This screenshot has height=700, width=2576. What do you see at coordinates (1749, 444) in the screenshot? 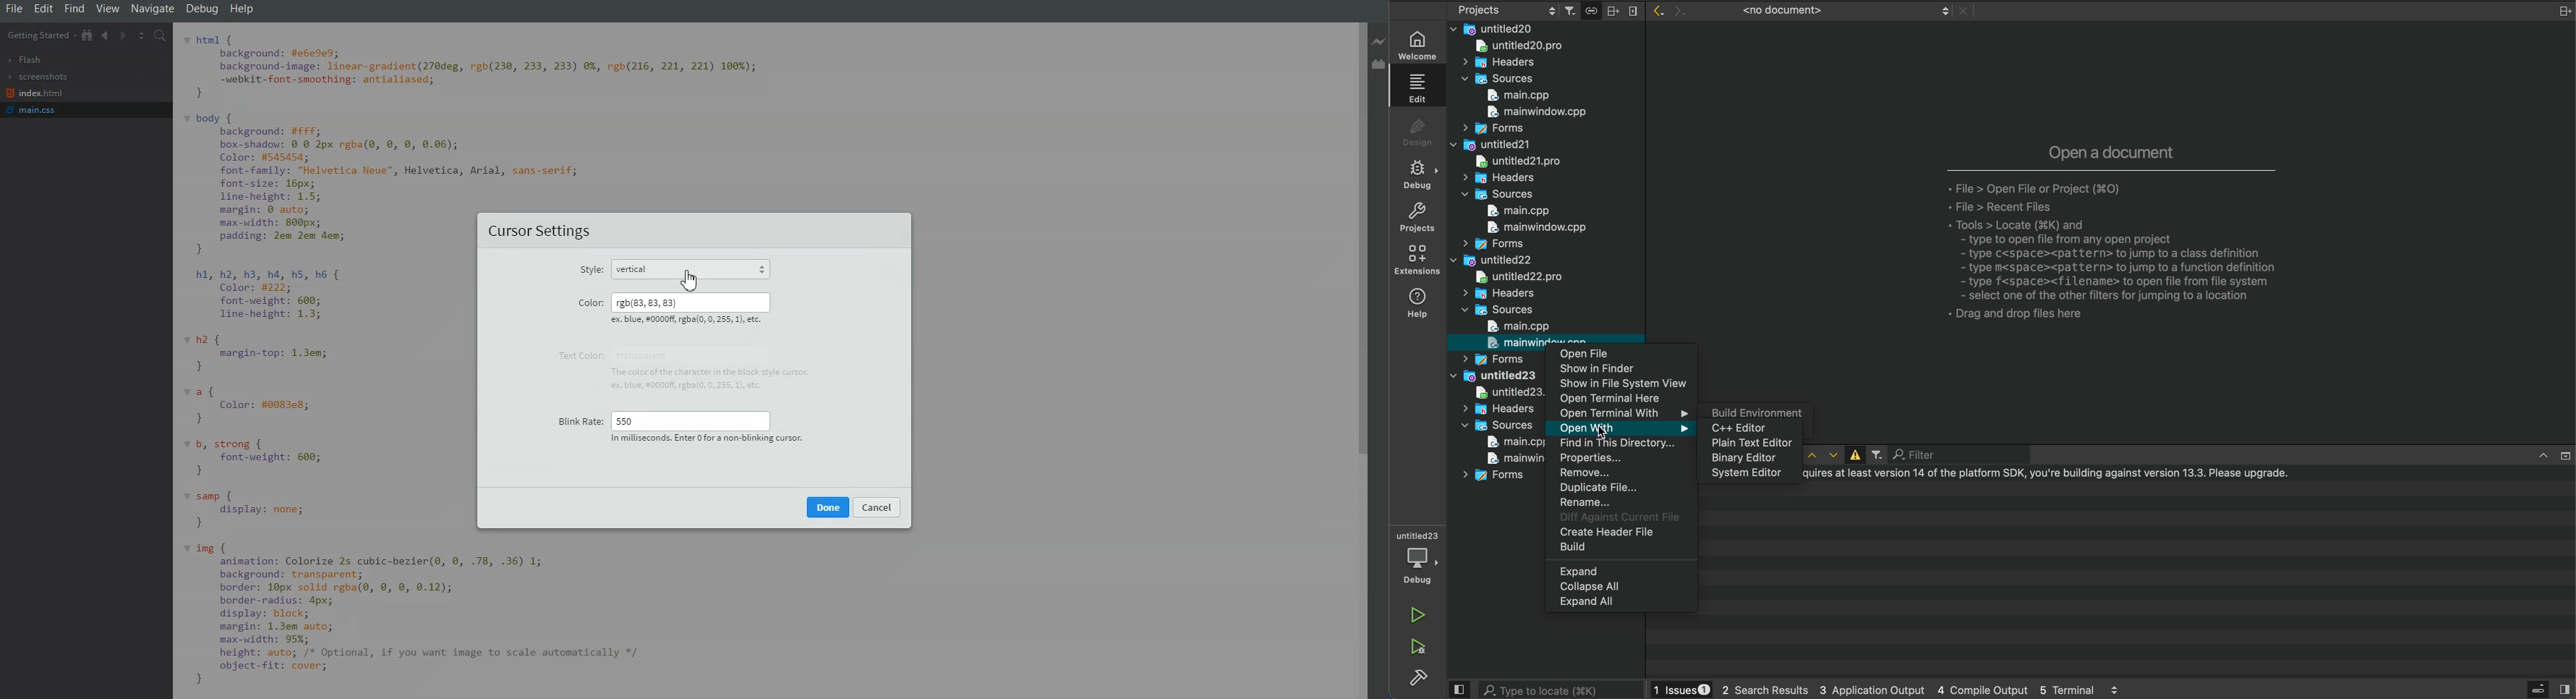
I see `plain text` at bounding box center [1749, 444].